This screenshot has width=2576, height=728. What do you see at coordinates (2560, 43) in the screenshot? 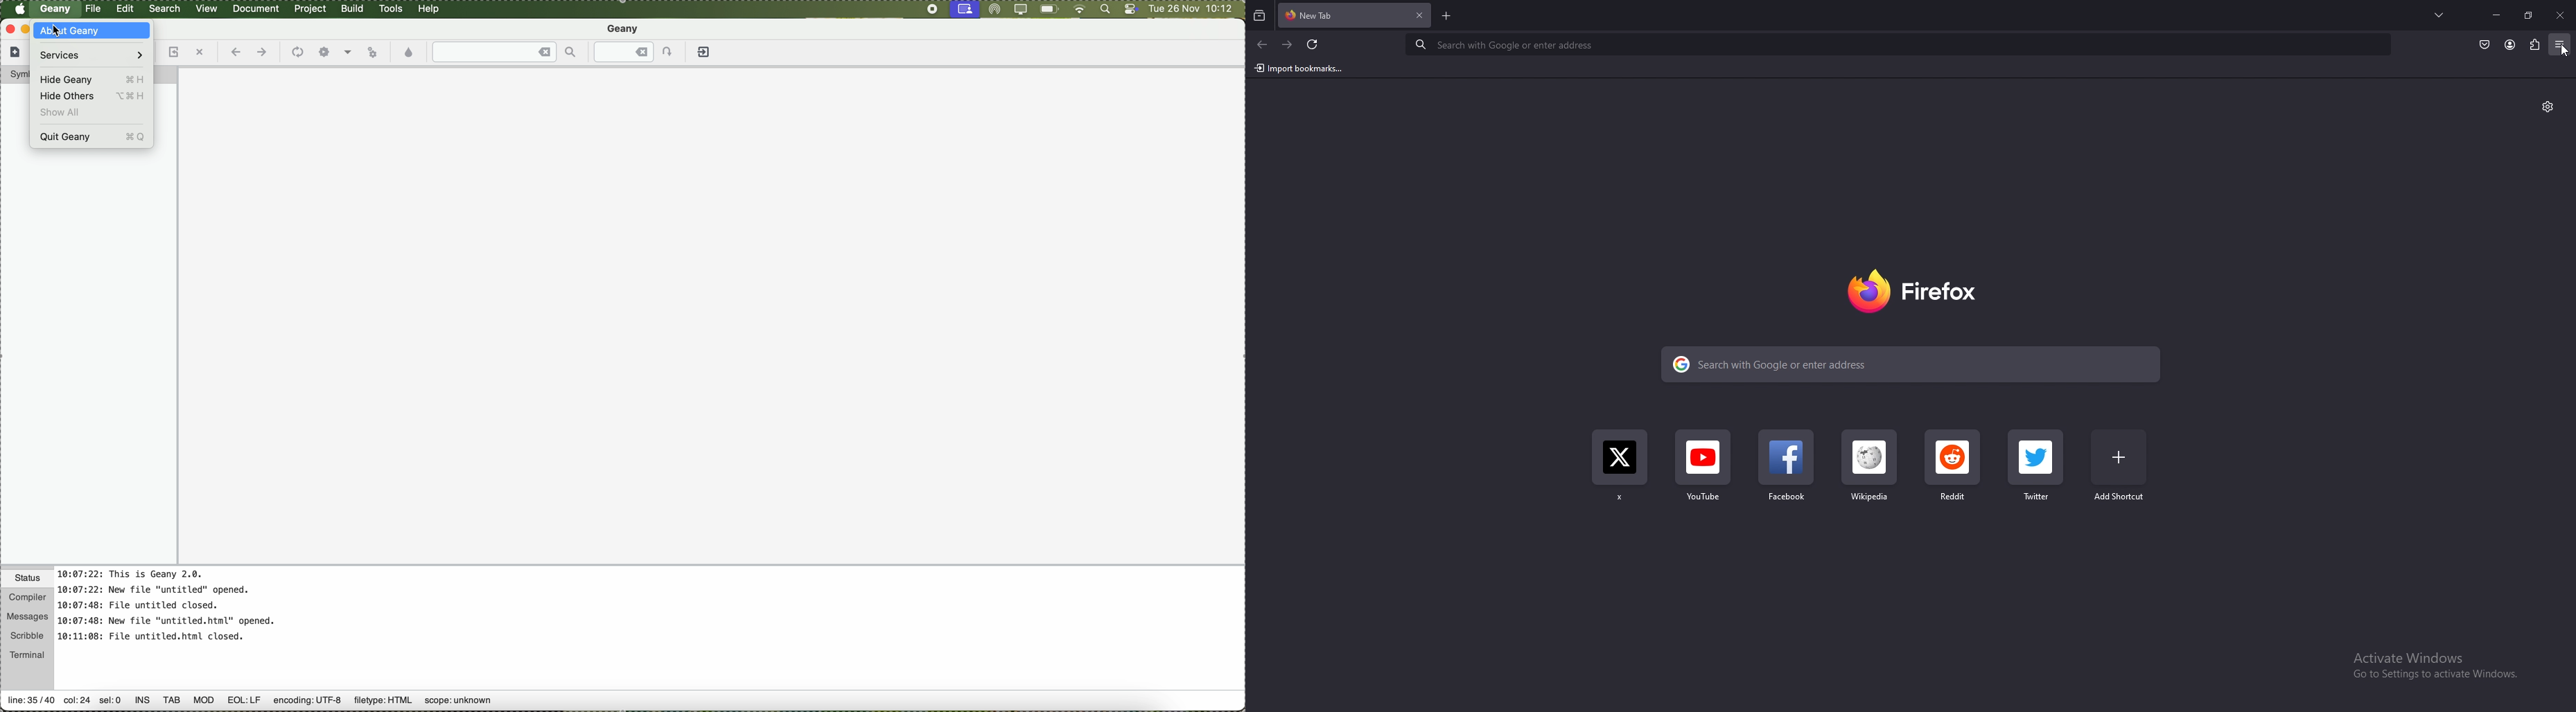
I see `application menu` at bounding box center [2560, 43].